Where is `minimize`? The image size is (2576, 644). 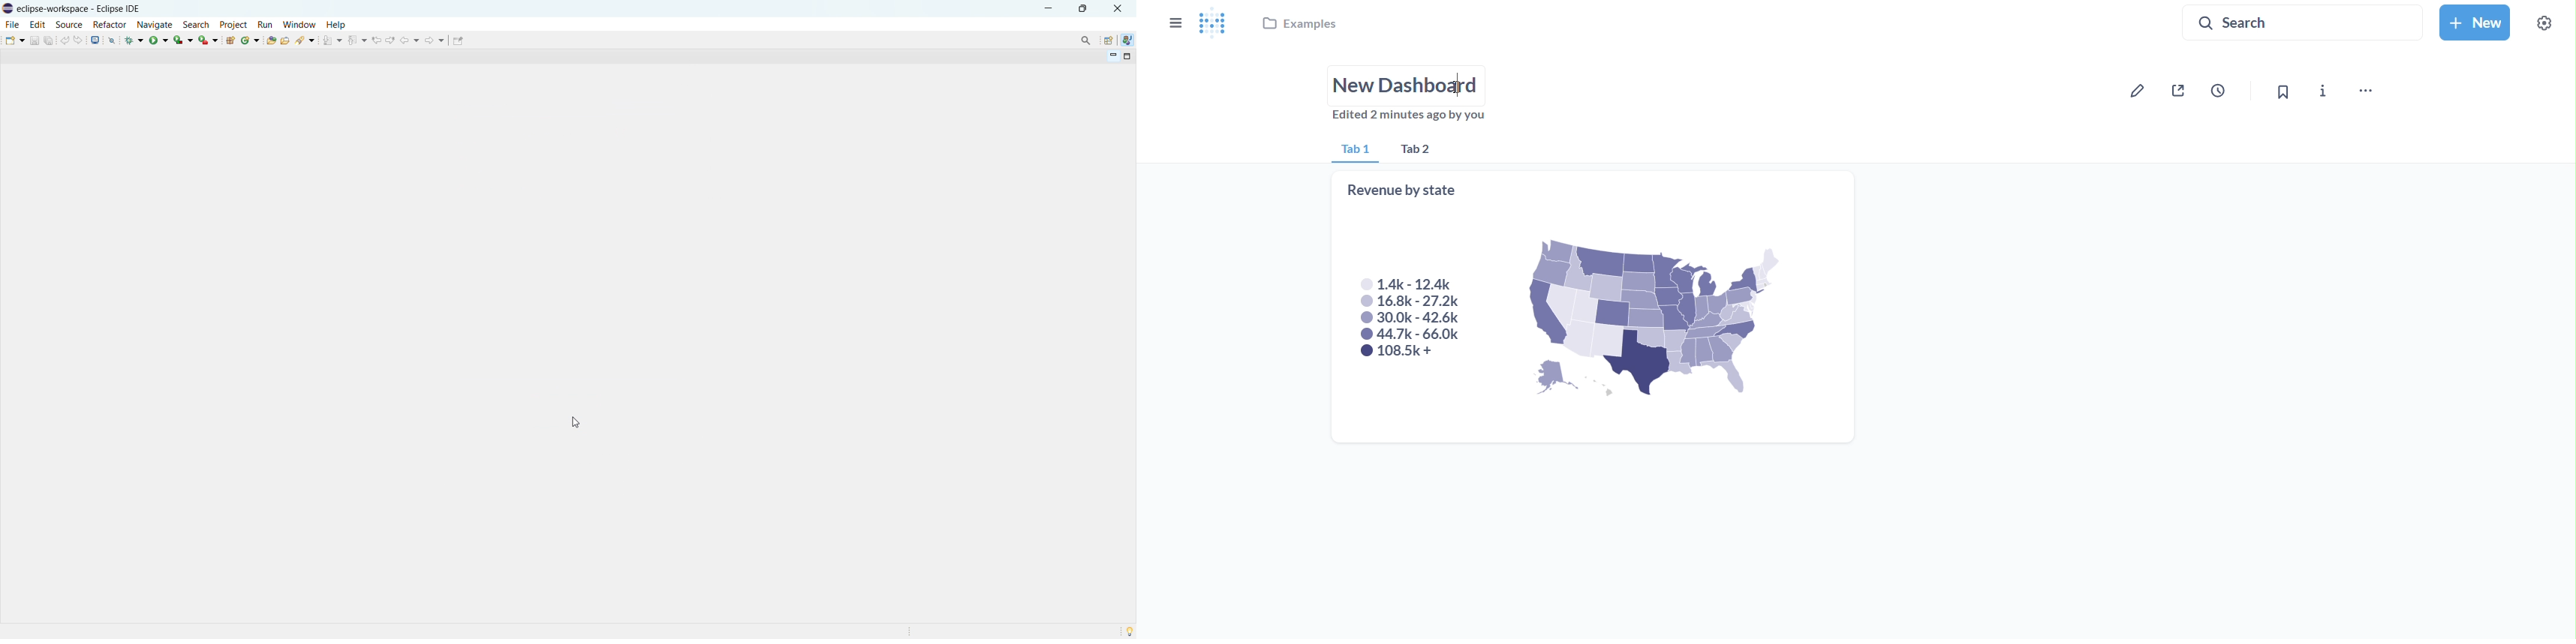
minimize is located at coordinates (1049, 8).